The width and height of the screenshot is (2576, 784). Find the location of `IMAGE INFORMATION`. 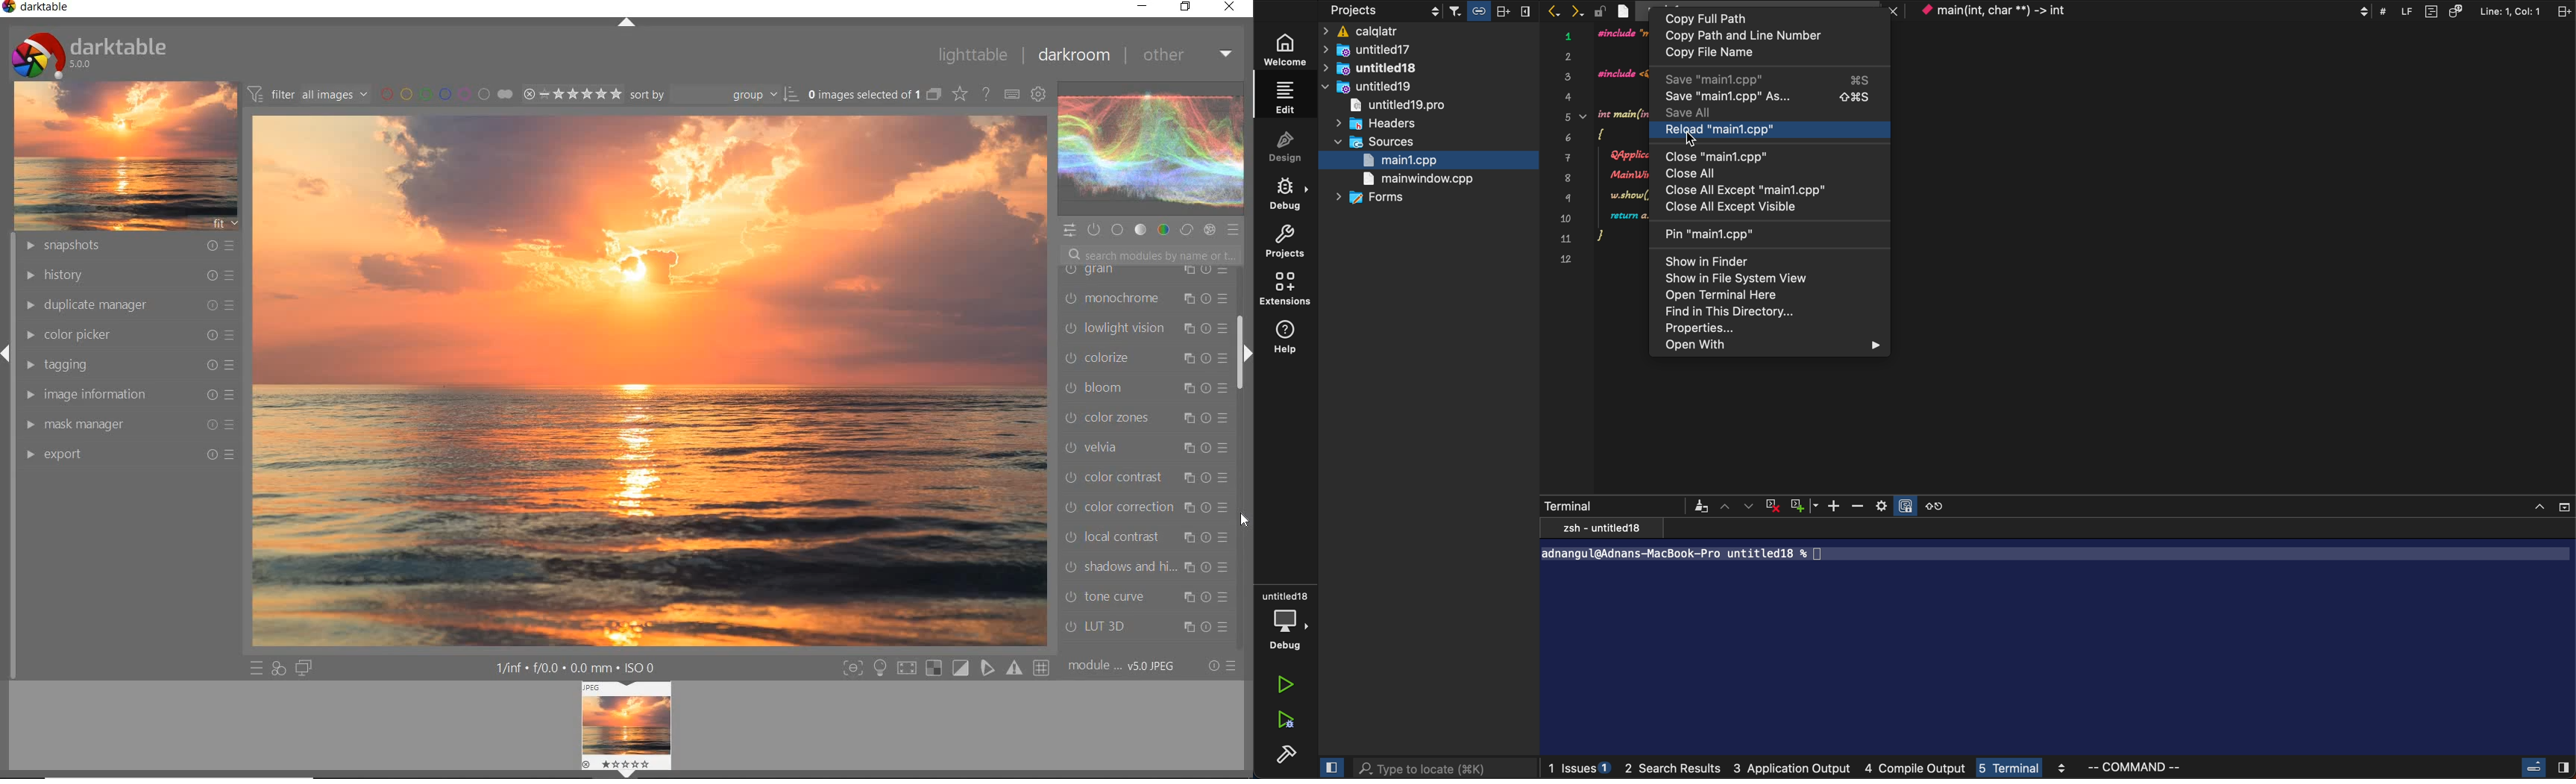

IMAGE INFORMATION is located at coordinates (131, 394).